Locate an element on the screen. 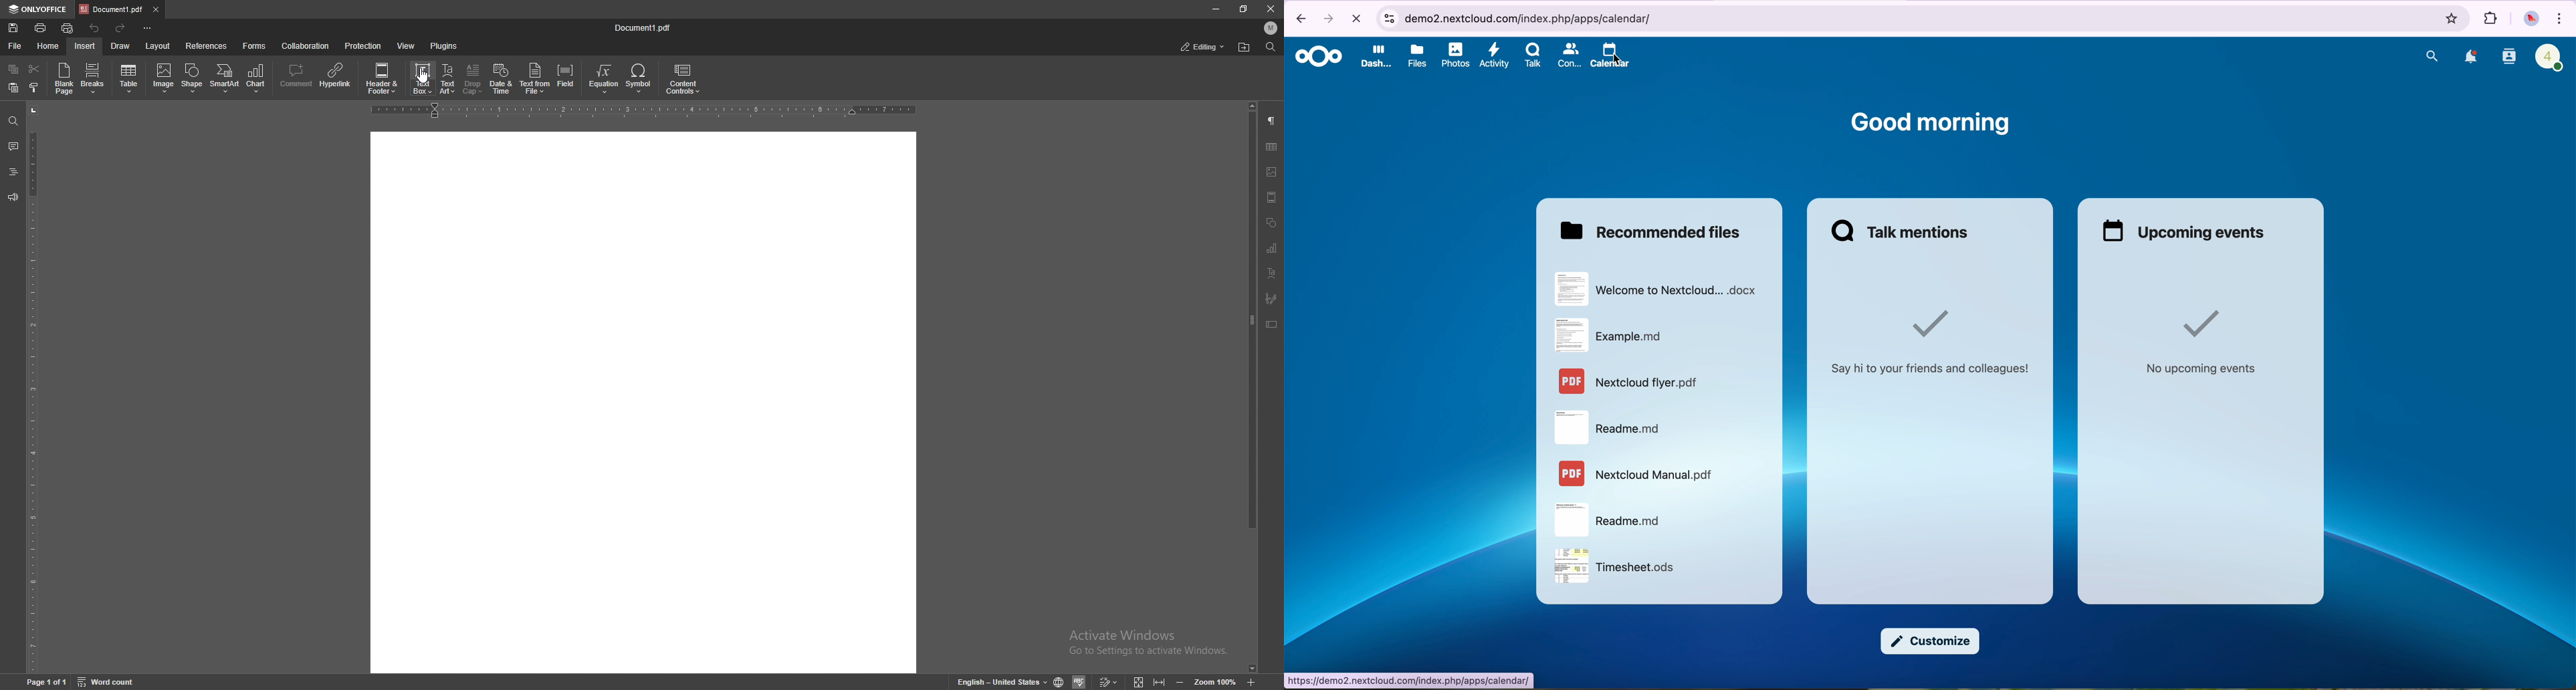 The image size is (2576, 700). references is located at coordinates (207, 46).